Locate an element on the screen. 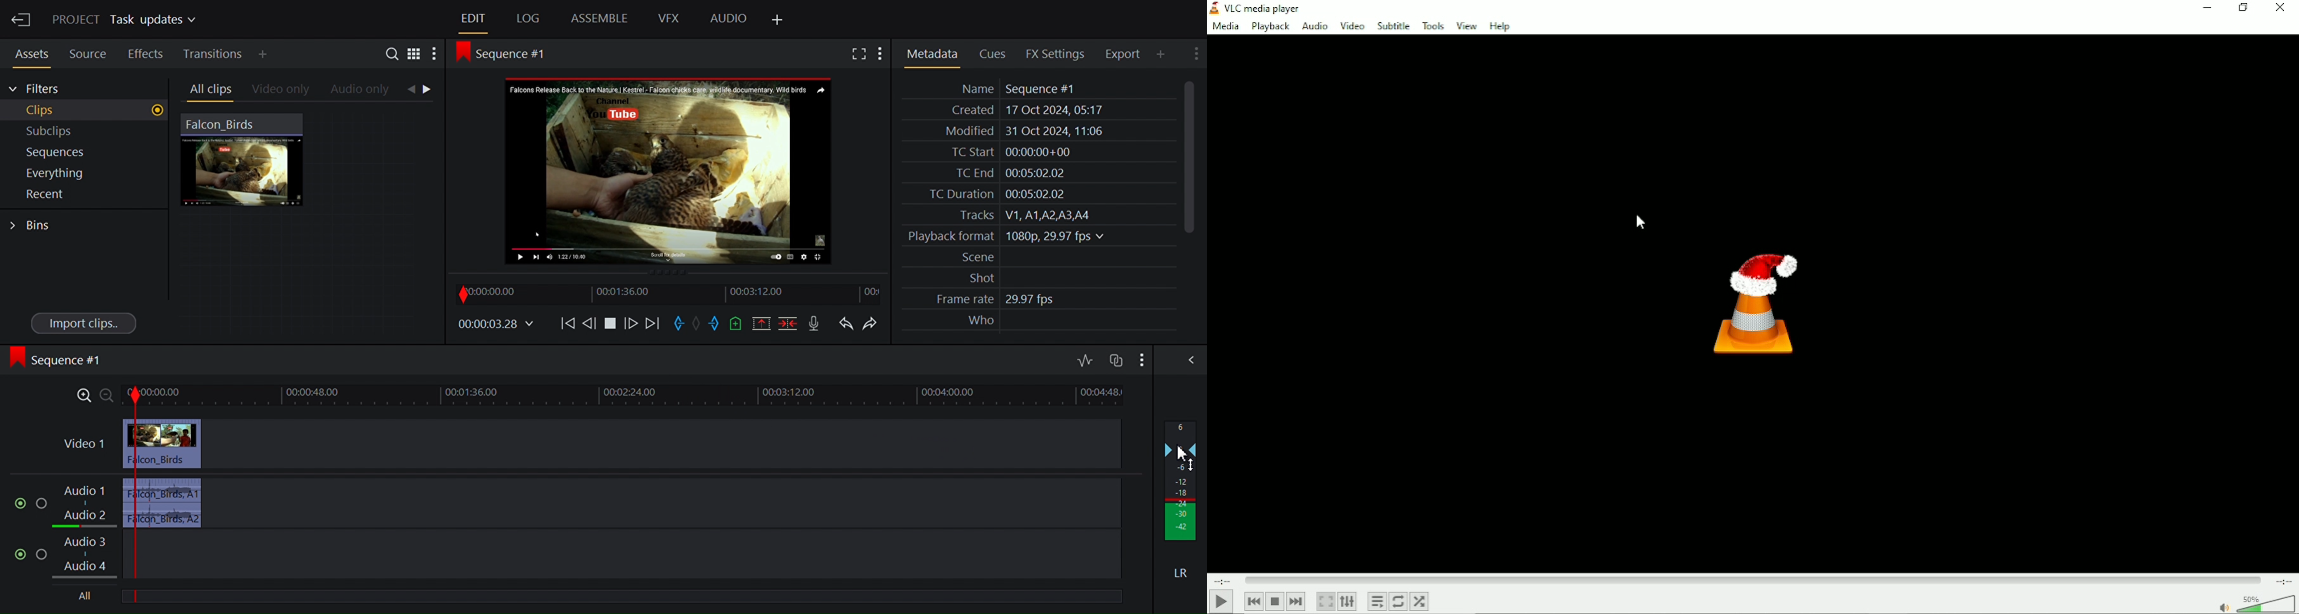 Image resolution: width=2324 pixels, height=616 pixels. Edit is located at coordinates (471, 18).